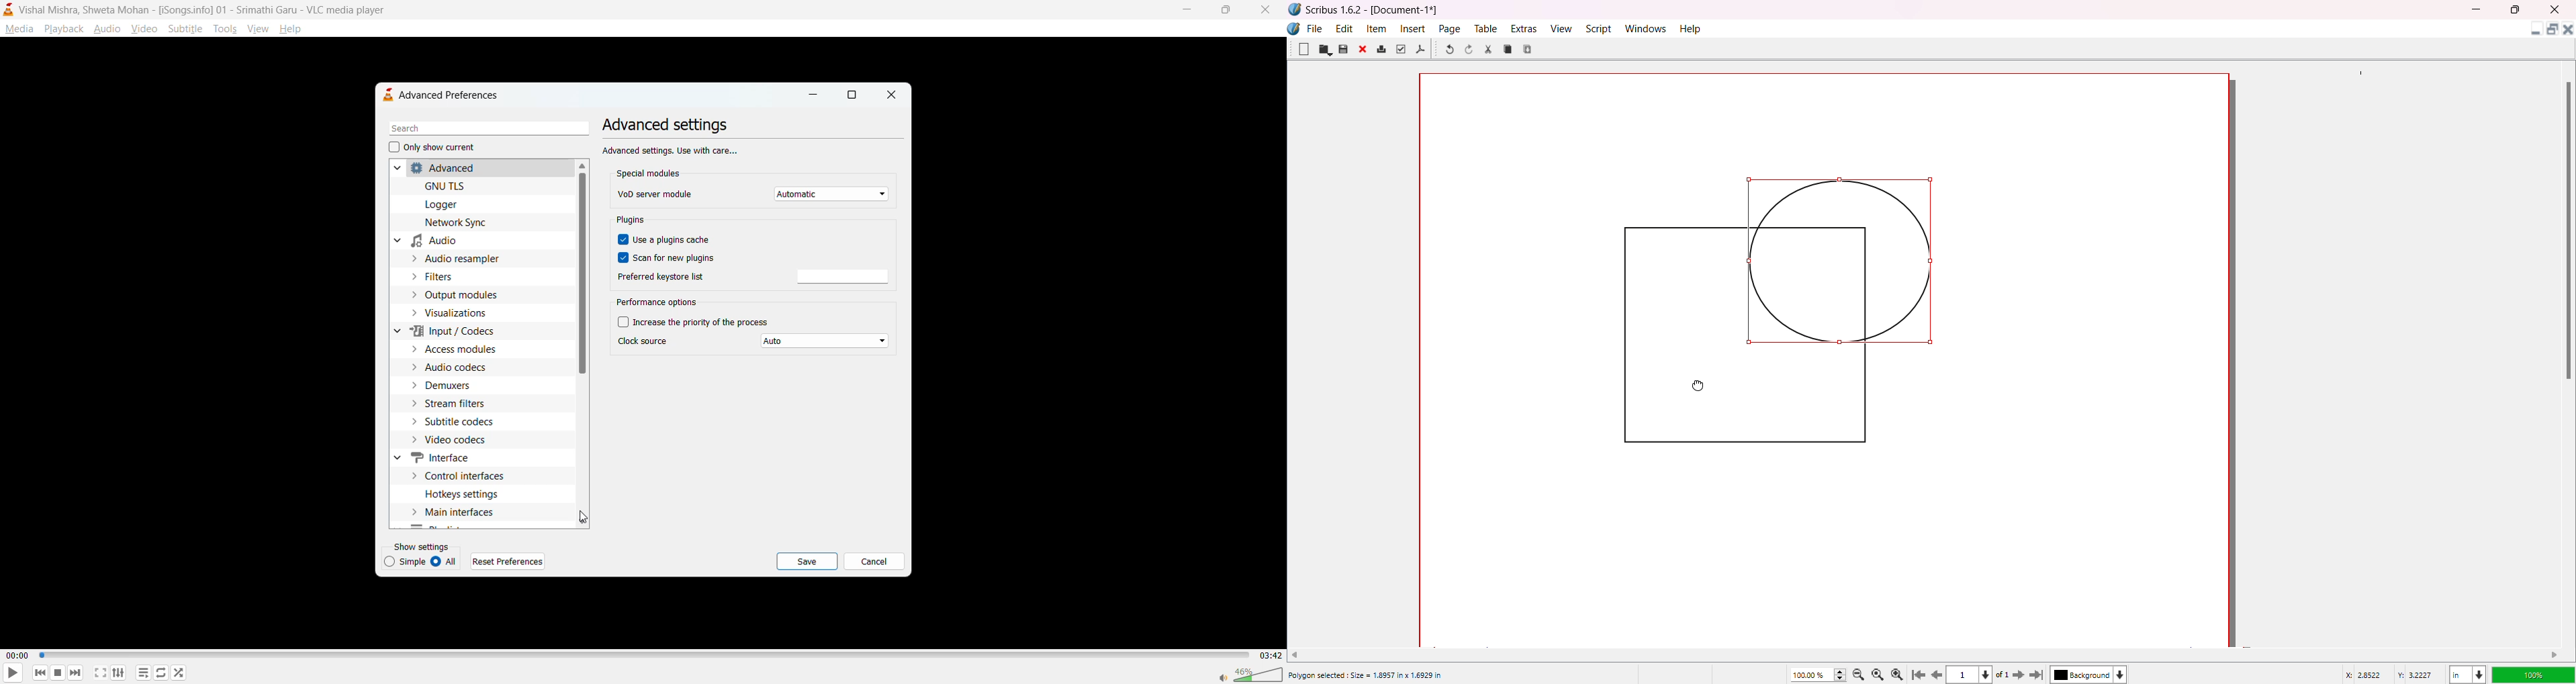  What do you see at coordinates (1364, 50) in the screenshot?
I see `Close` at bounding box center [1364, 50].